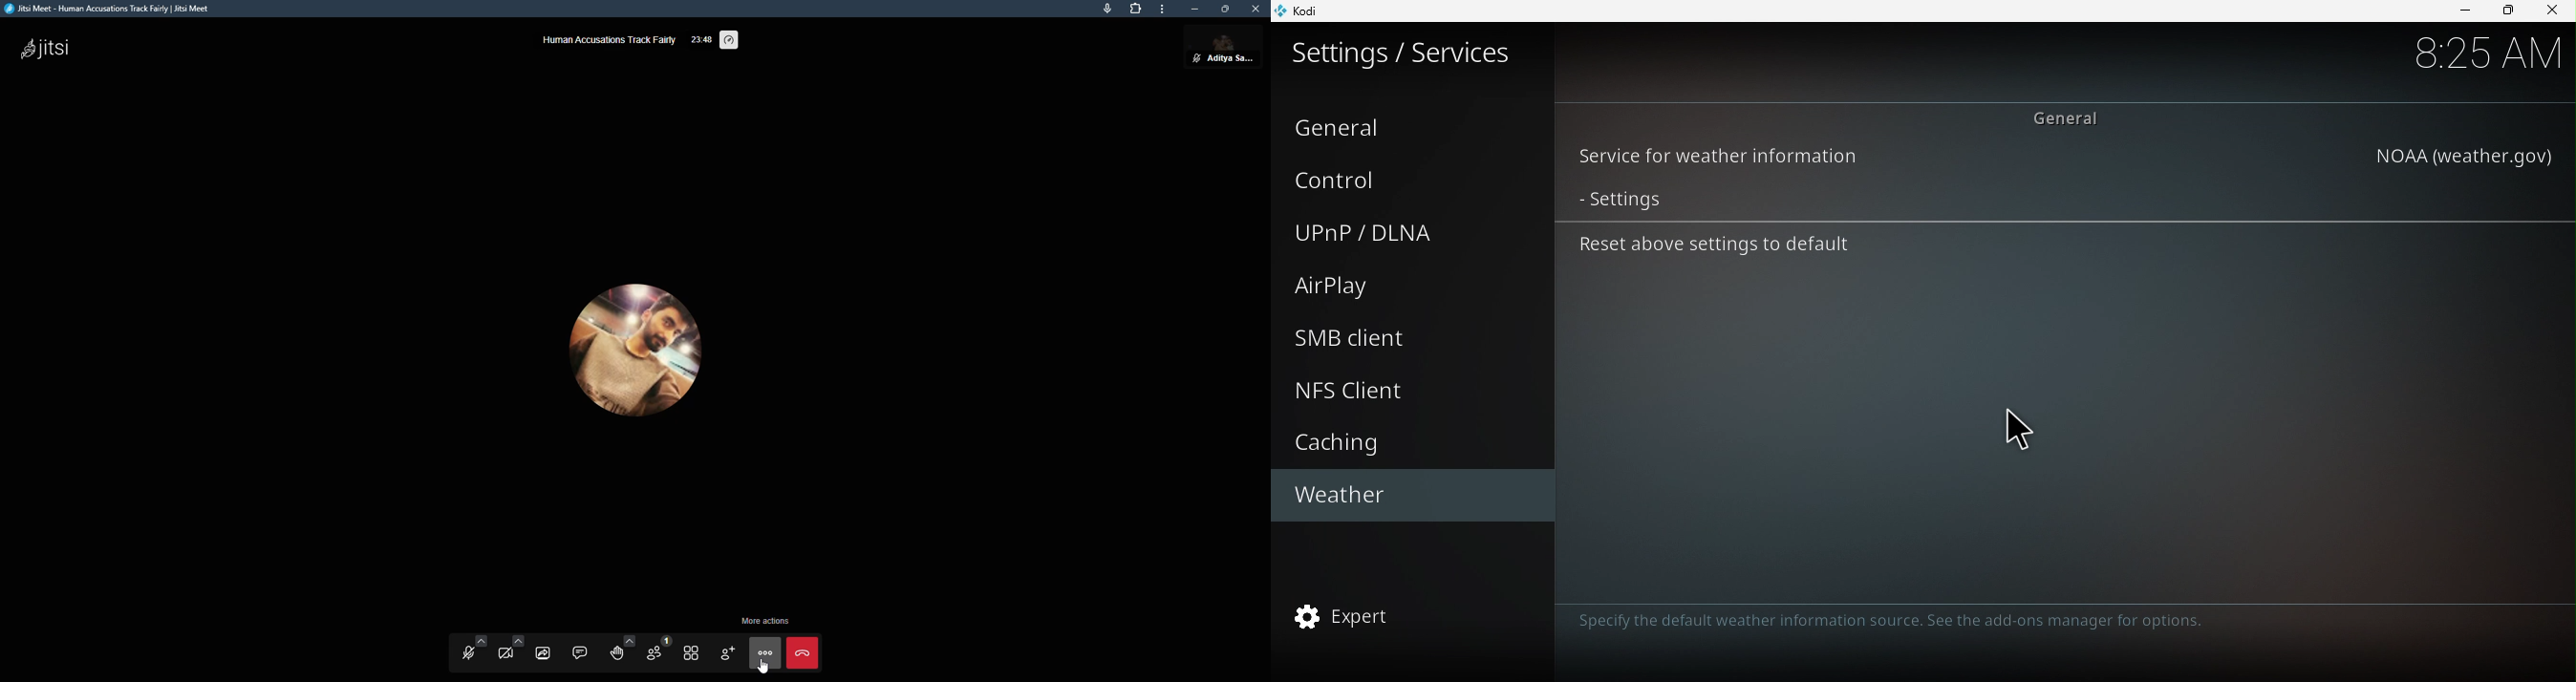 This screenshot has width=2576, height=700. I want to click on Maximize, so click(2508, 9).